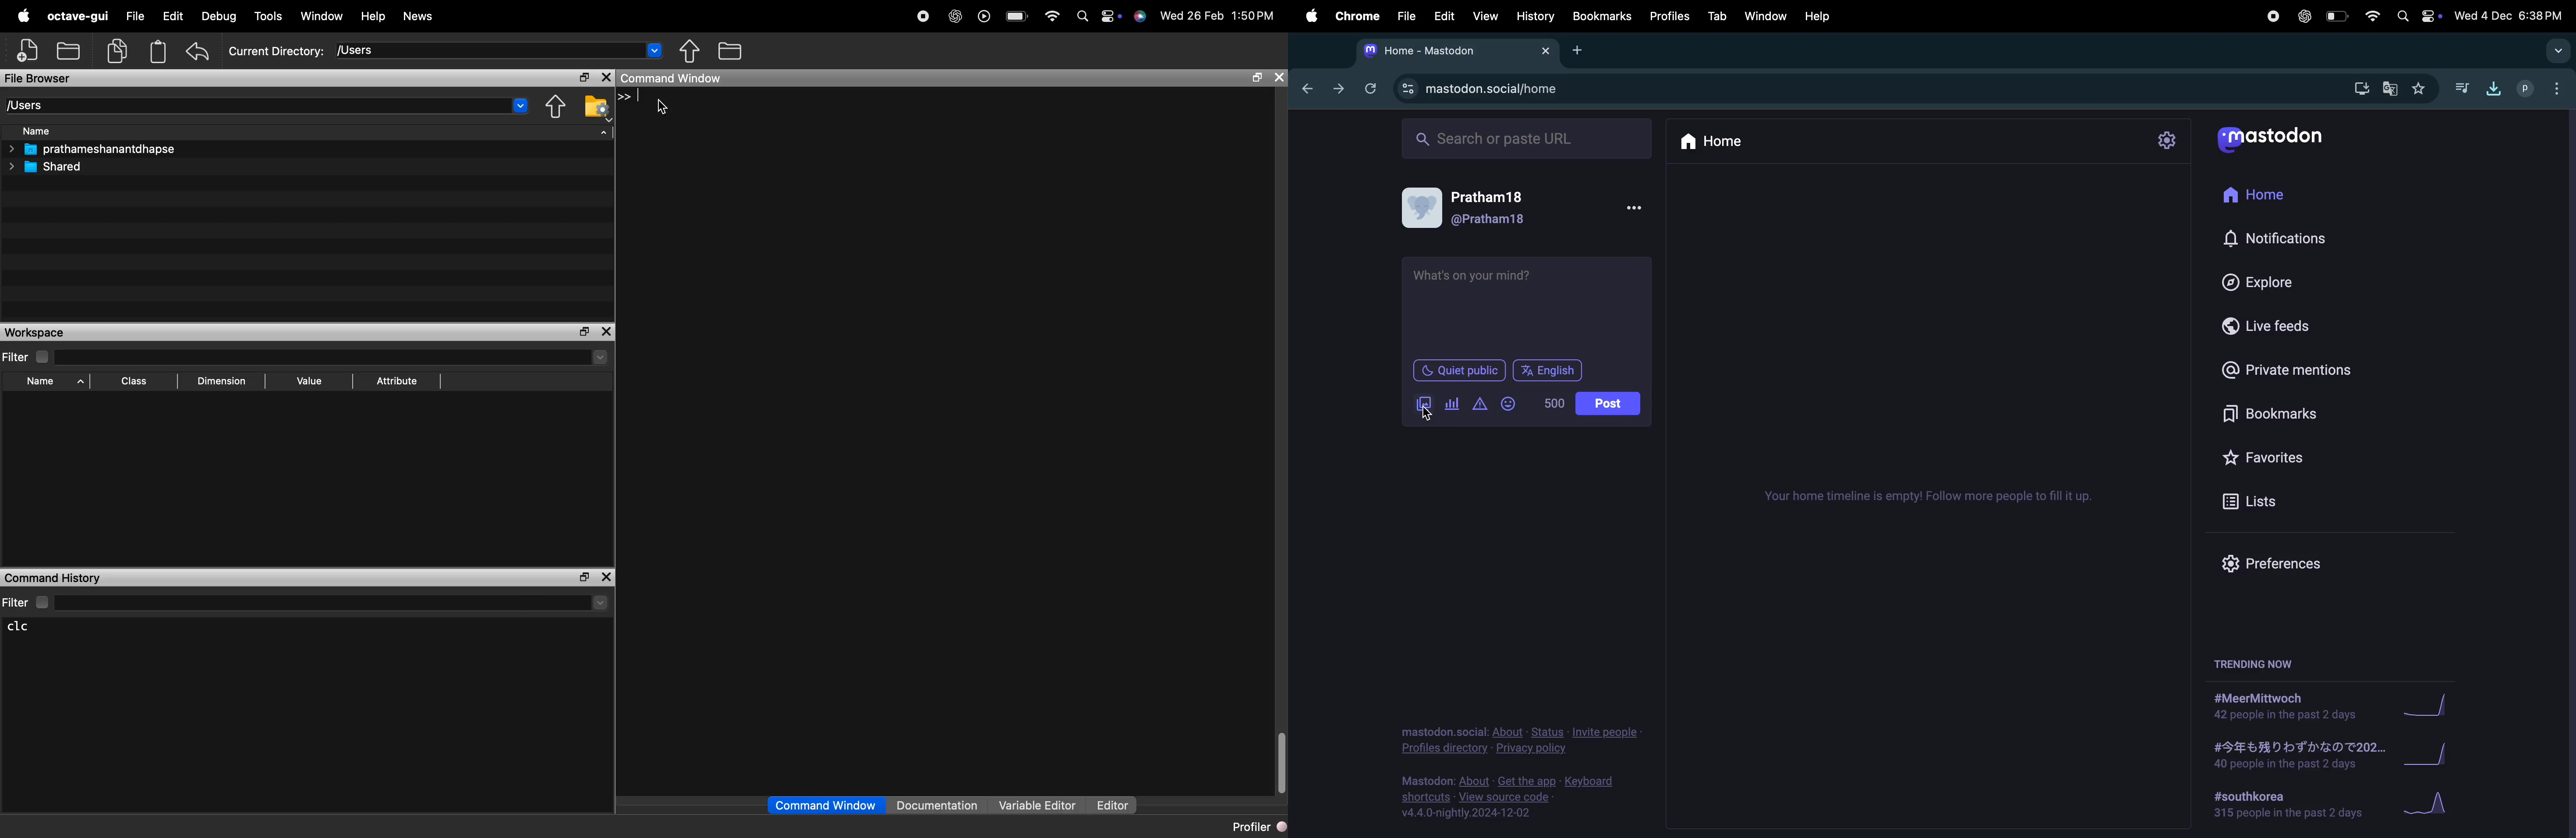 This screenshot has width=2576, height=840. I want to click on Window, so click(322, 16).